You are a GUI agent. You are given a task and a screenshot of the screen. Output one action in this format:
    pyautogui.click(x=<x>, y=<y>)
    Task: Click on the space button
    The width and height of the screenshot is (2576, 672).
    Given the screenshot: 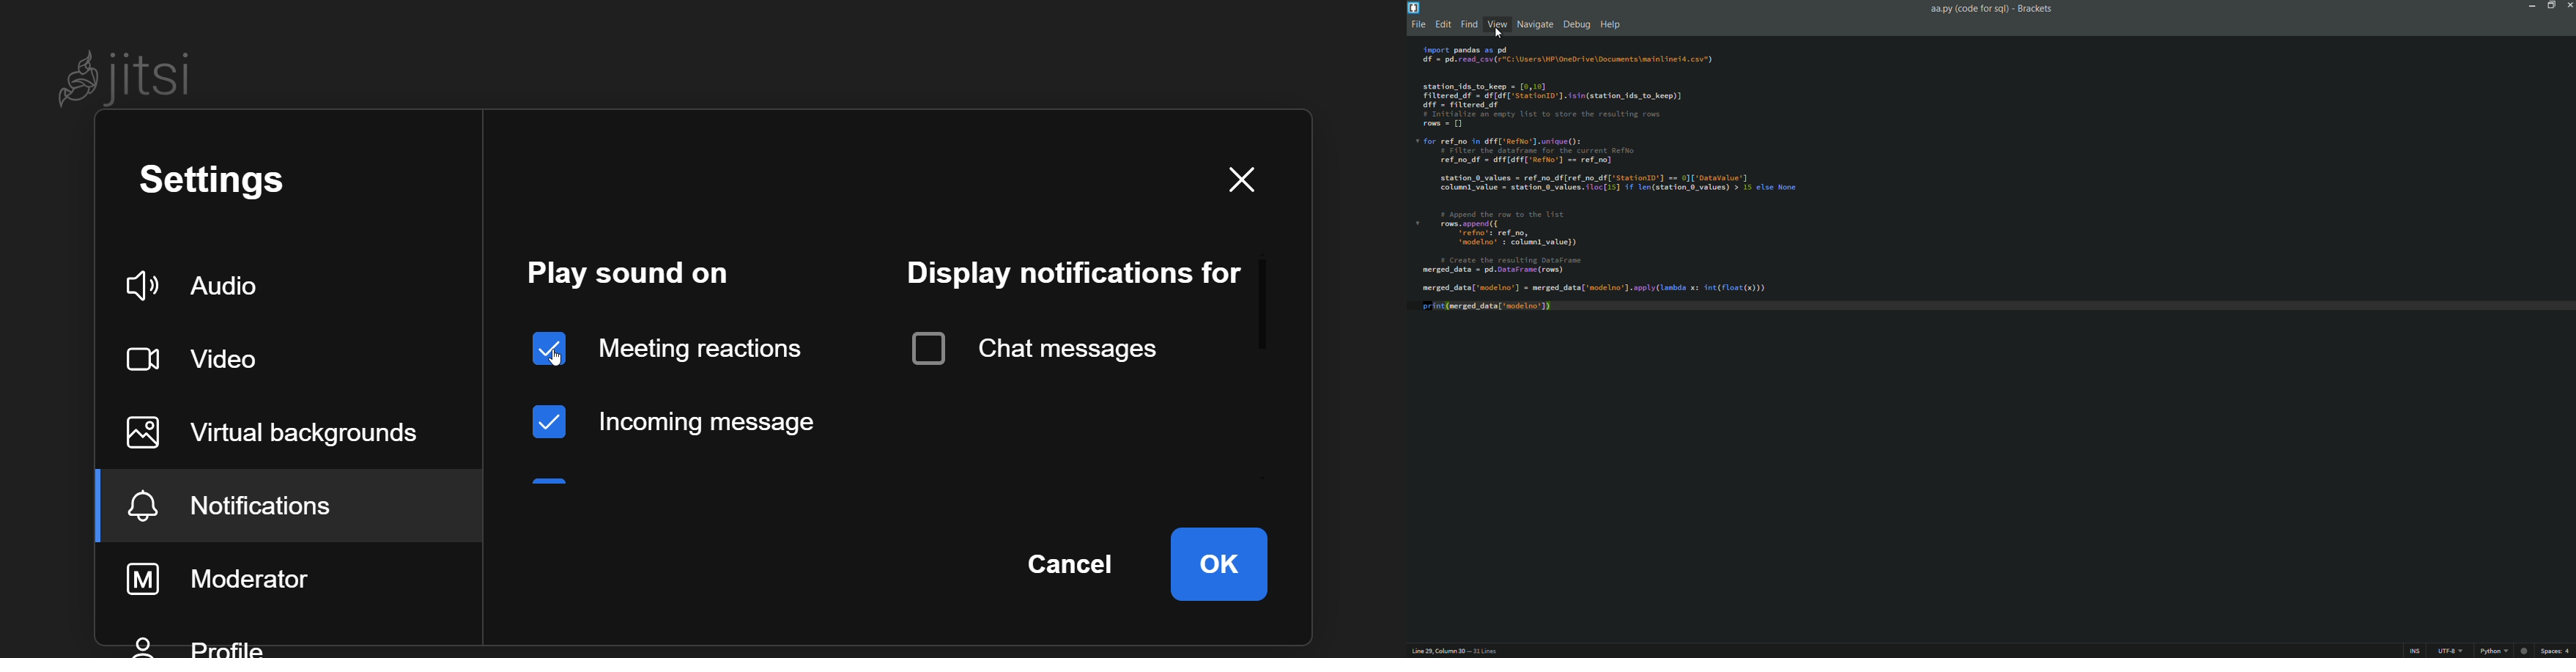 What is the action you would take?
    pyautogui.click(x=2555, y=651)
    